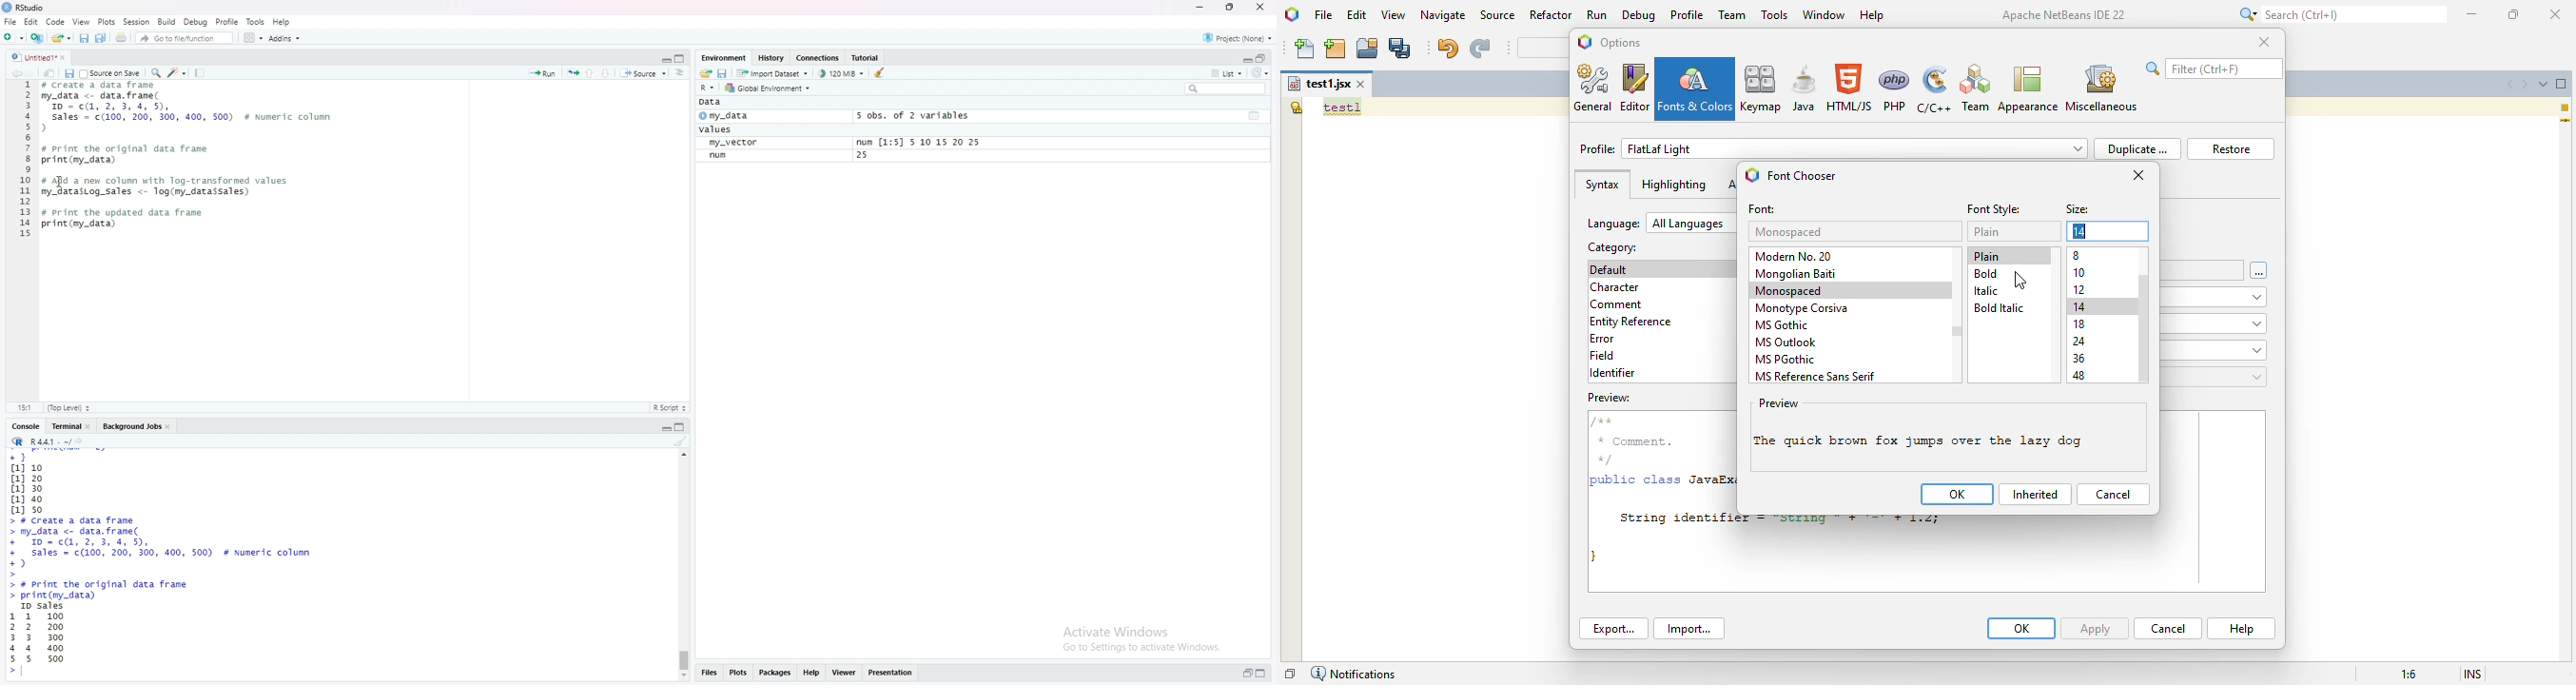 This screenshot has width=2576, height=700. I want to click on load workspace, so click(704, 73).